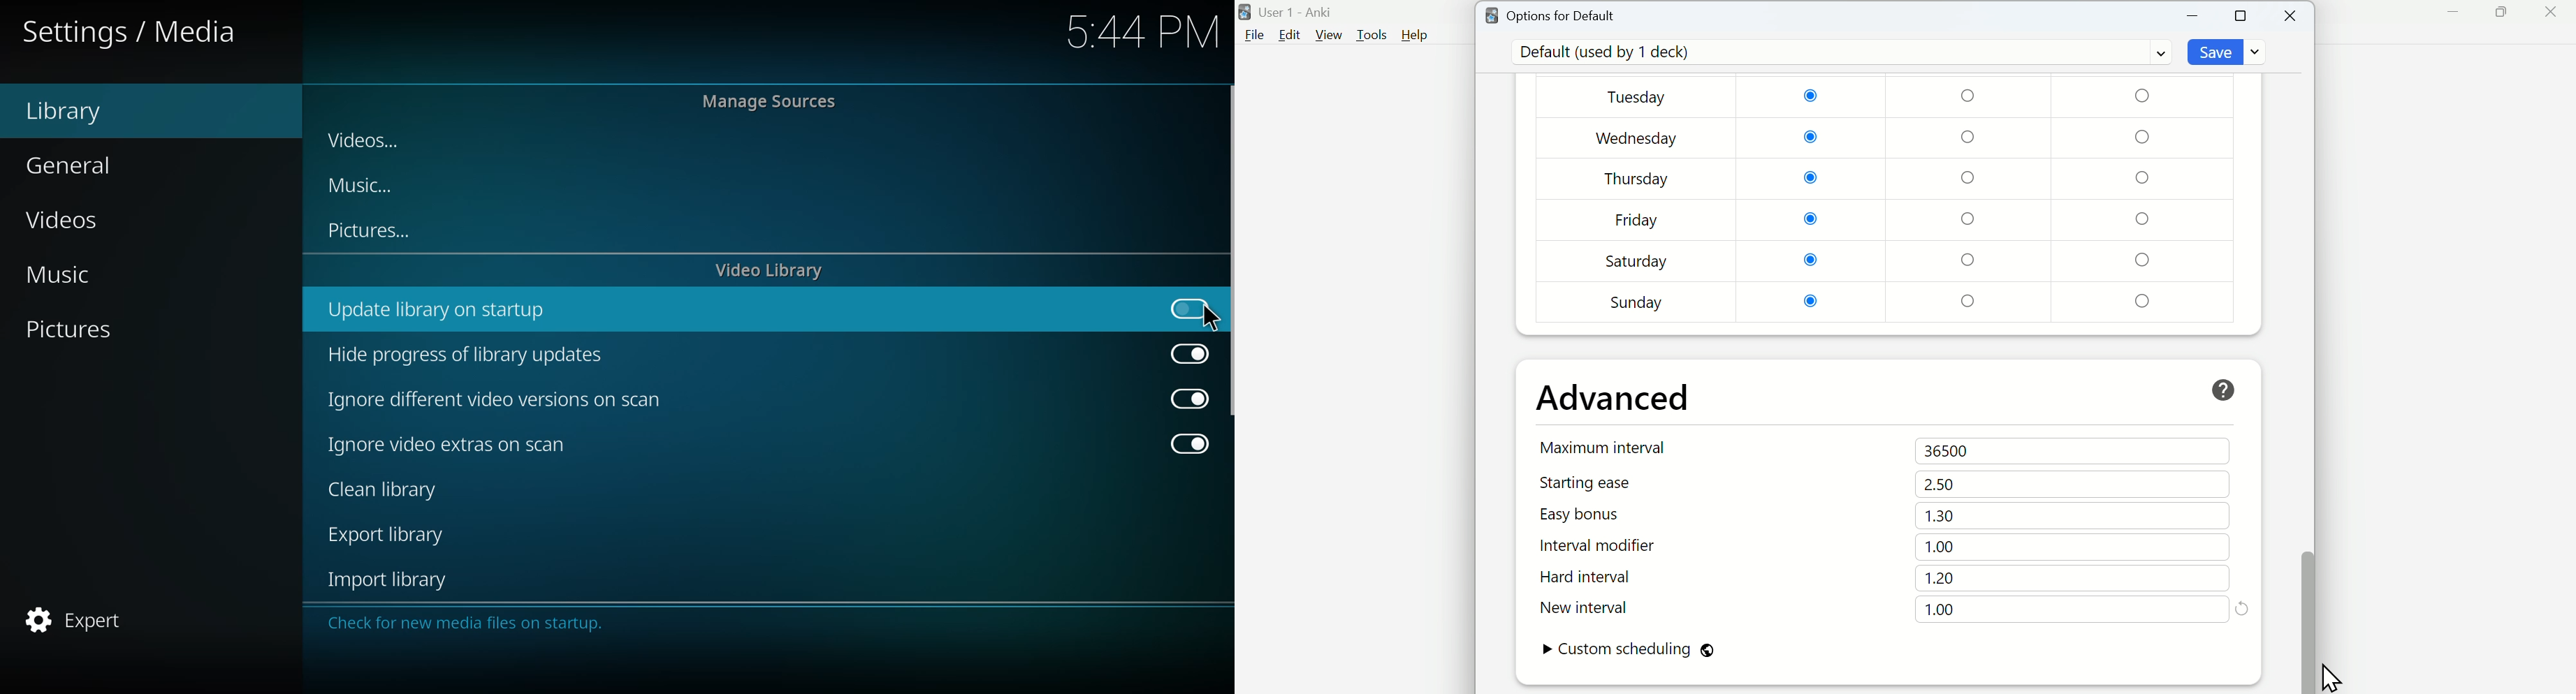 Image resolution: width=2576 pixels, height=700 pixels. What do you see at coordinates (1202, 311) in the screenshot?
I see `cursor` at bounding box center [1202, 311].